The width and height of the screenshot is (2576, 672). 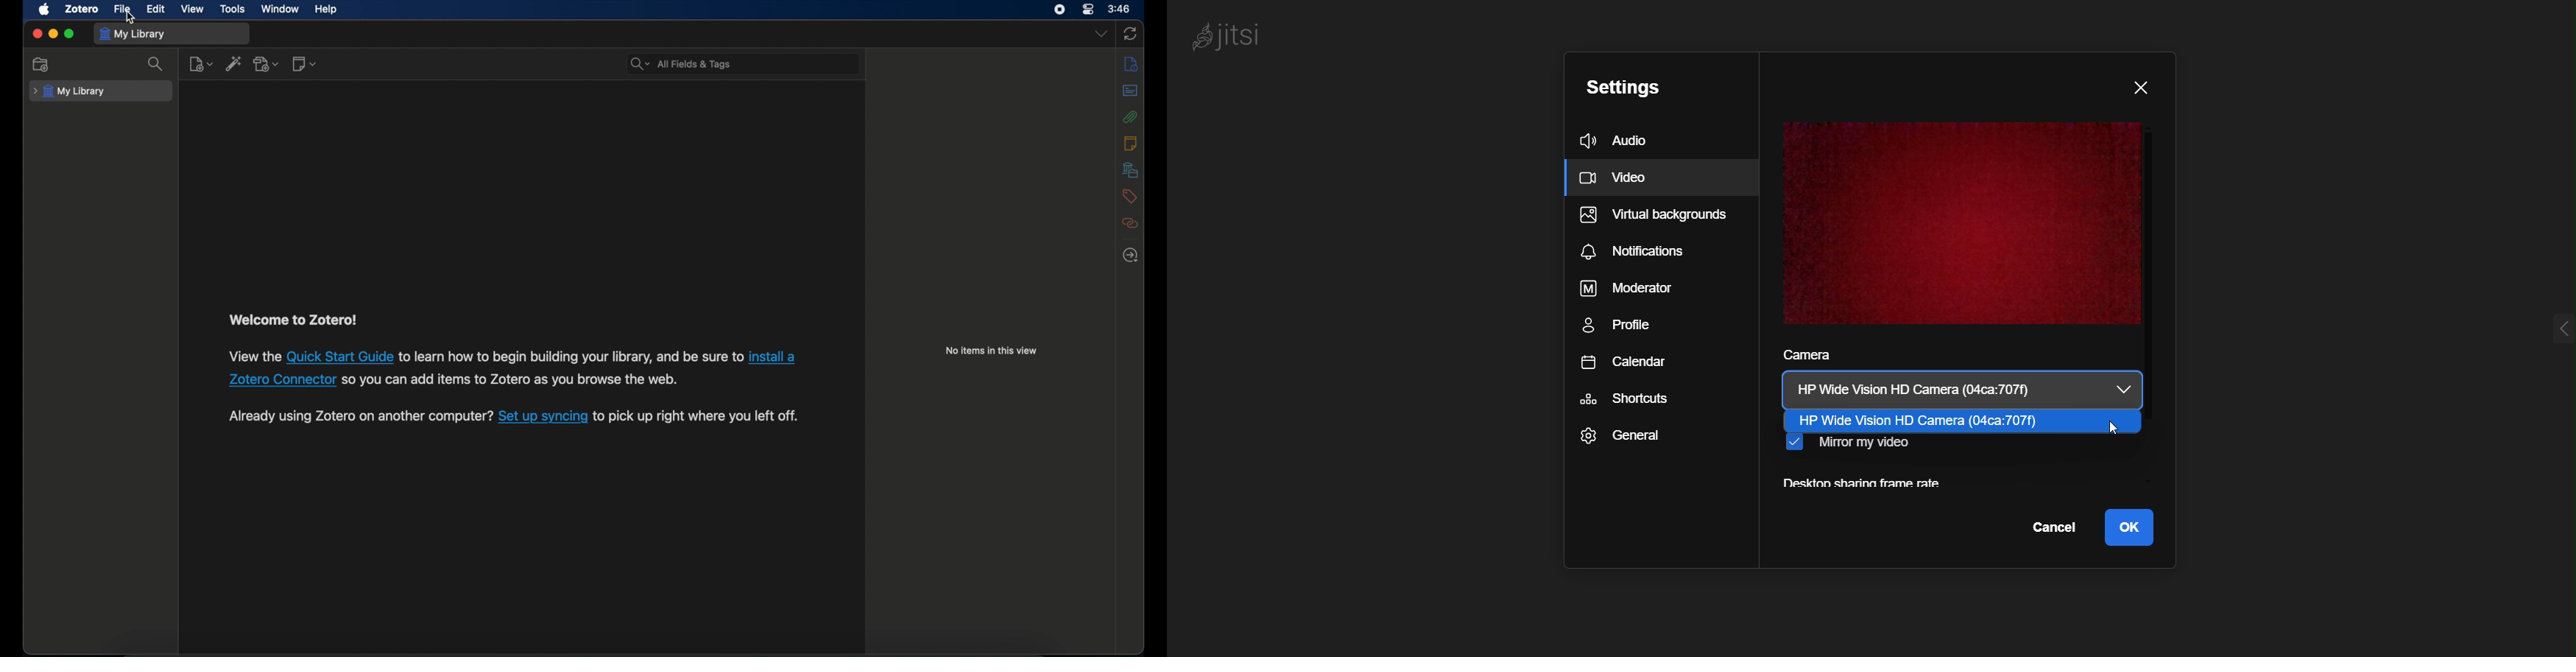 What do you see at coordinates (193, 9) in the screenshot?
I see `view` at bounding box center [193, 9].